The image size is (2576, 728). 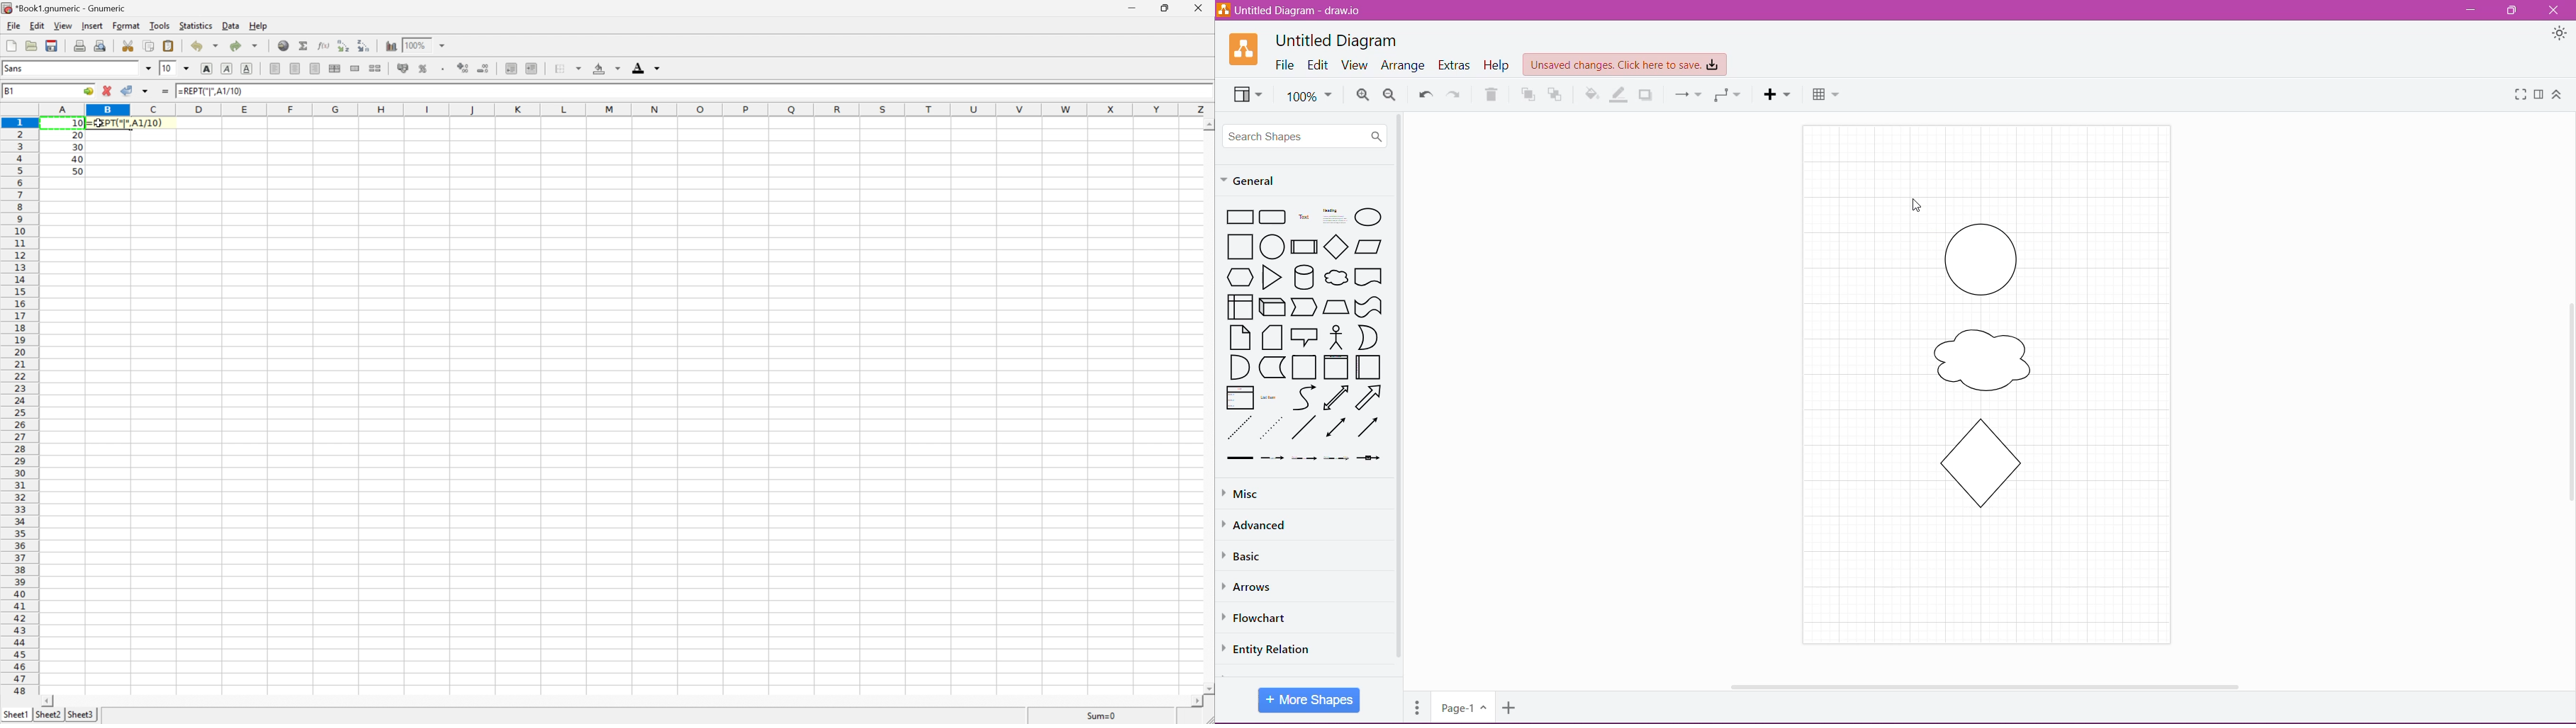 I want to click on Print current file, so click(x=80, y=46).